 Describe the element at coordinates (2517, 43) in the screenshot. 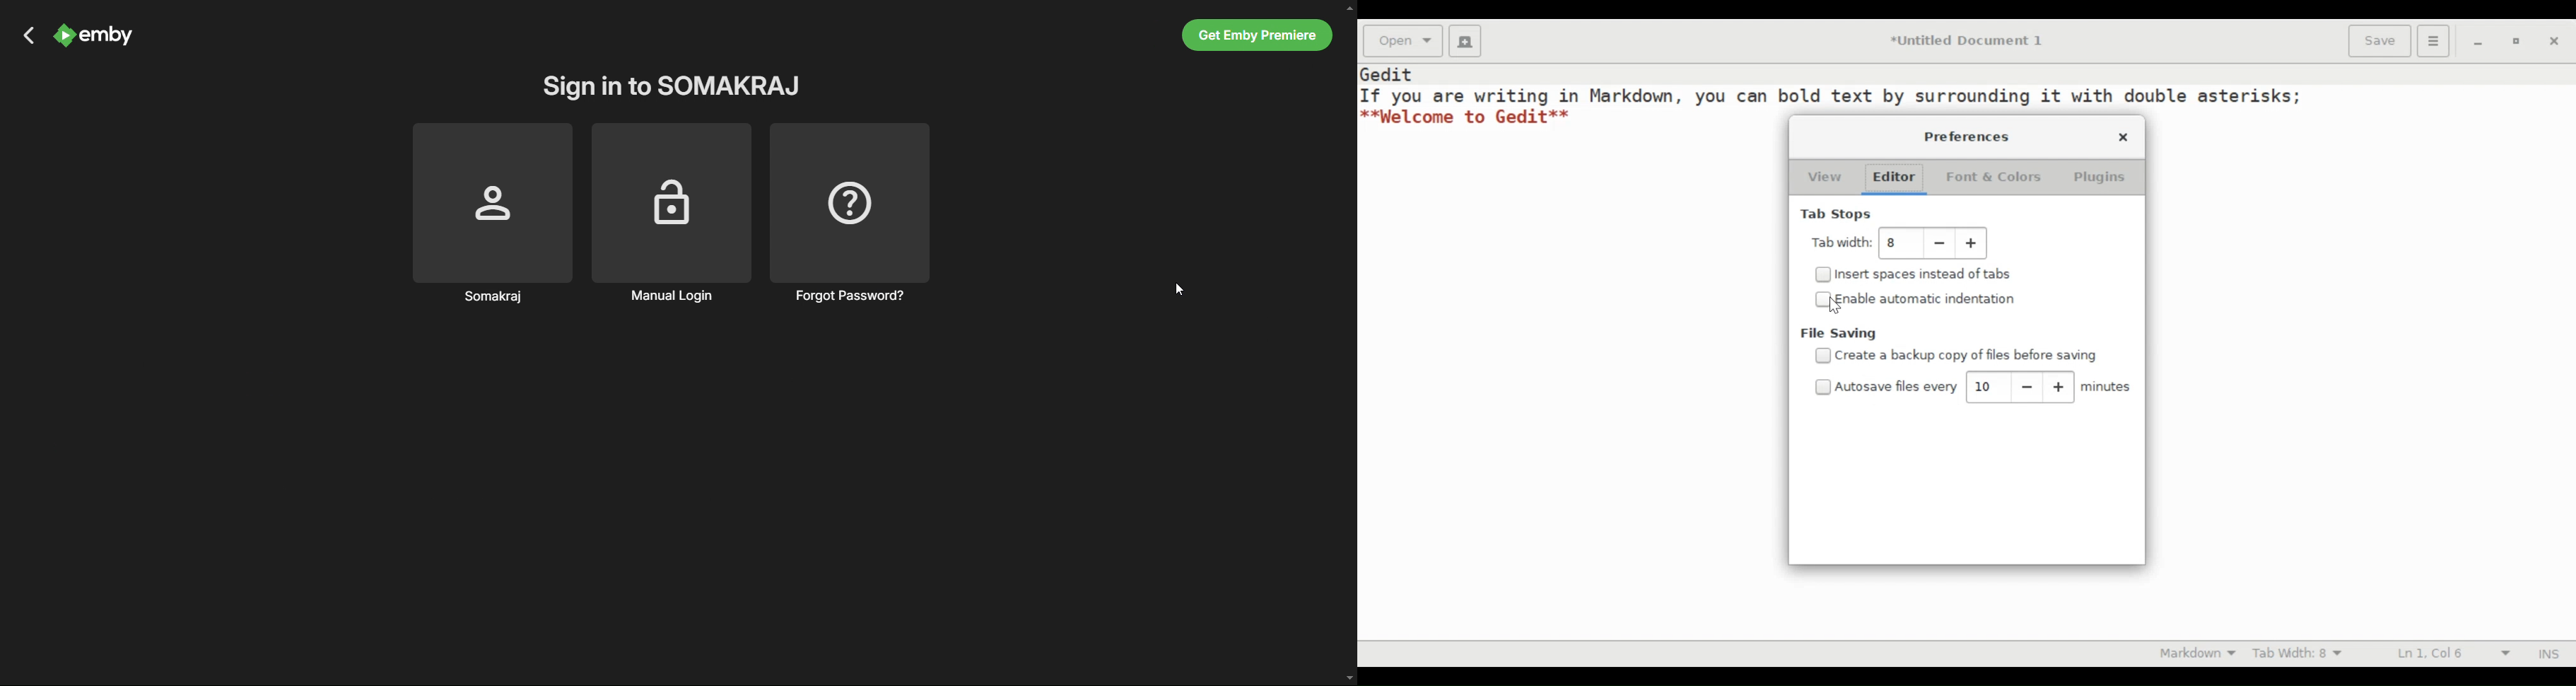

I see `restore` at that location.